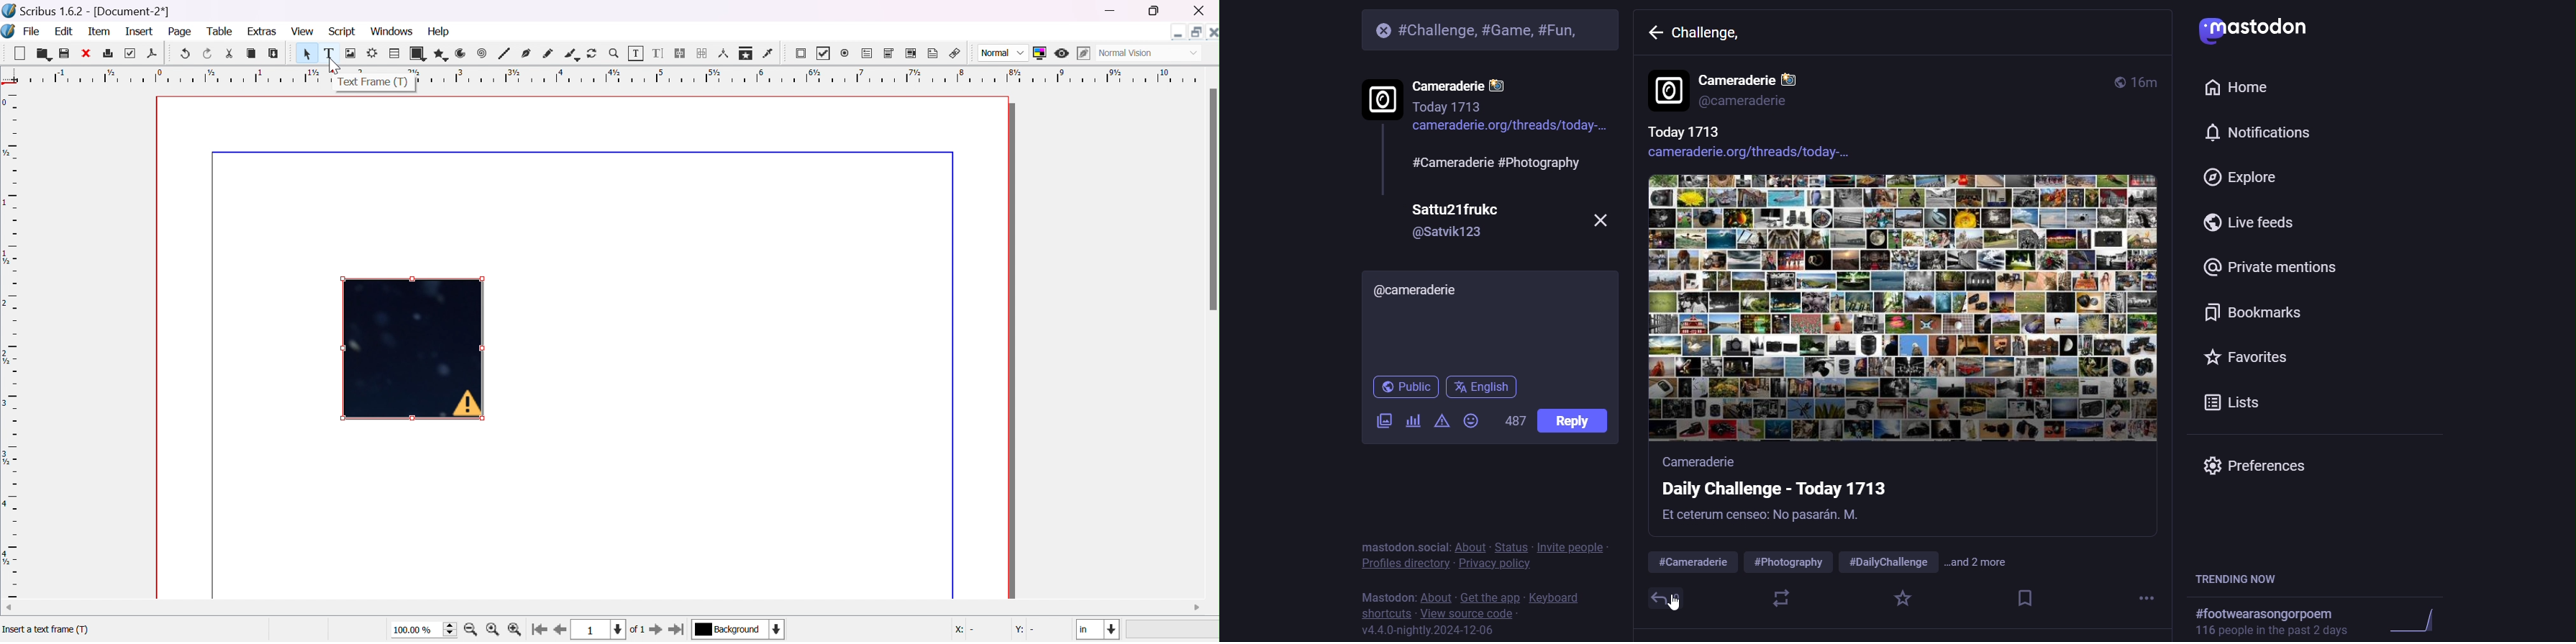 This screenshot has width=2576, height=644. What do you see at coordinates (1780, 599) in the screenshot?
I see `boost` at bounding box center [1780, 599].